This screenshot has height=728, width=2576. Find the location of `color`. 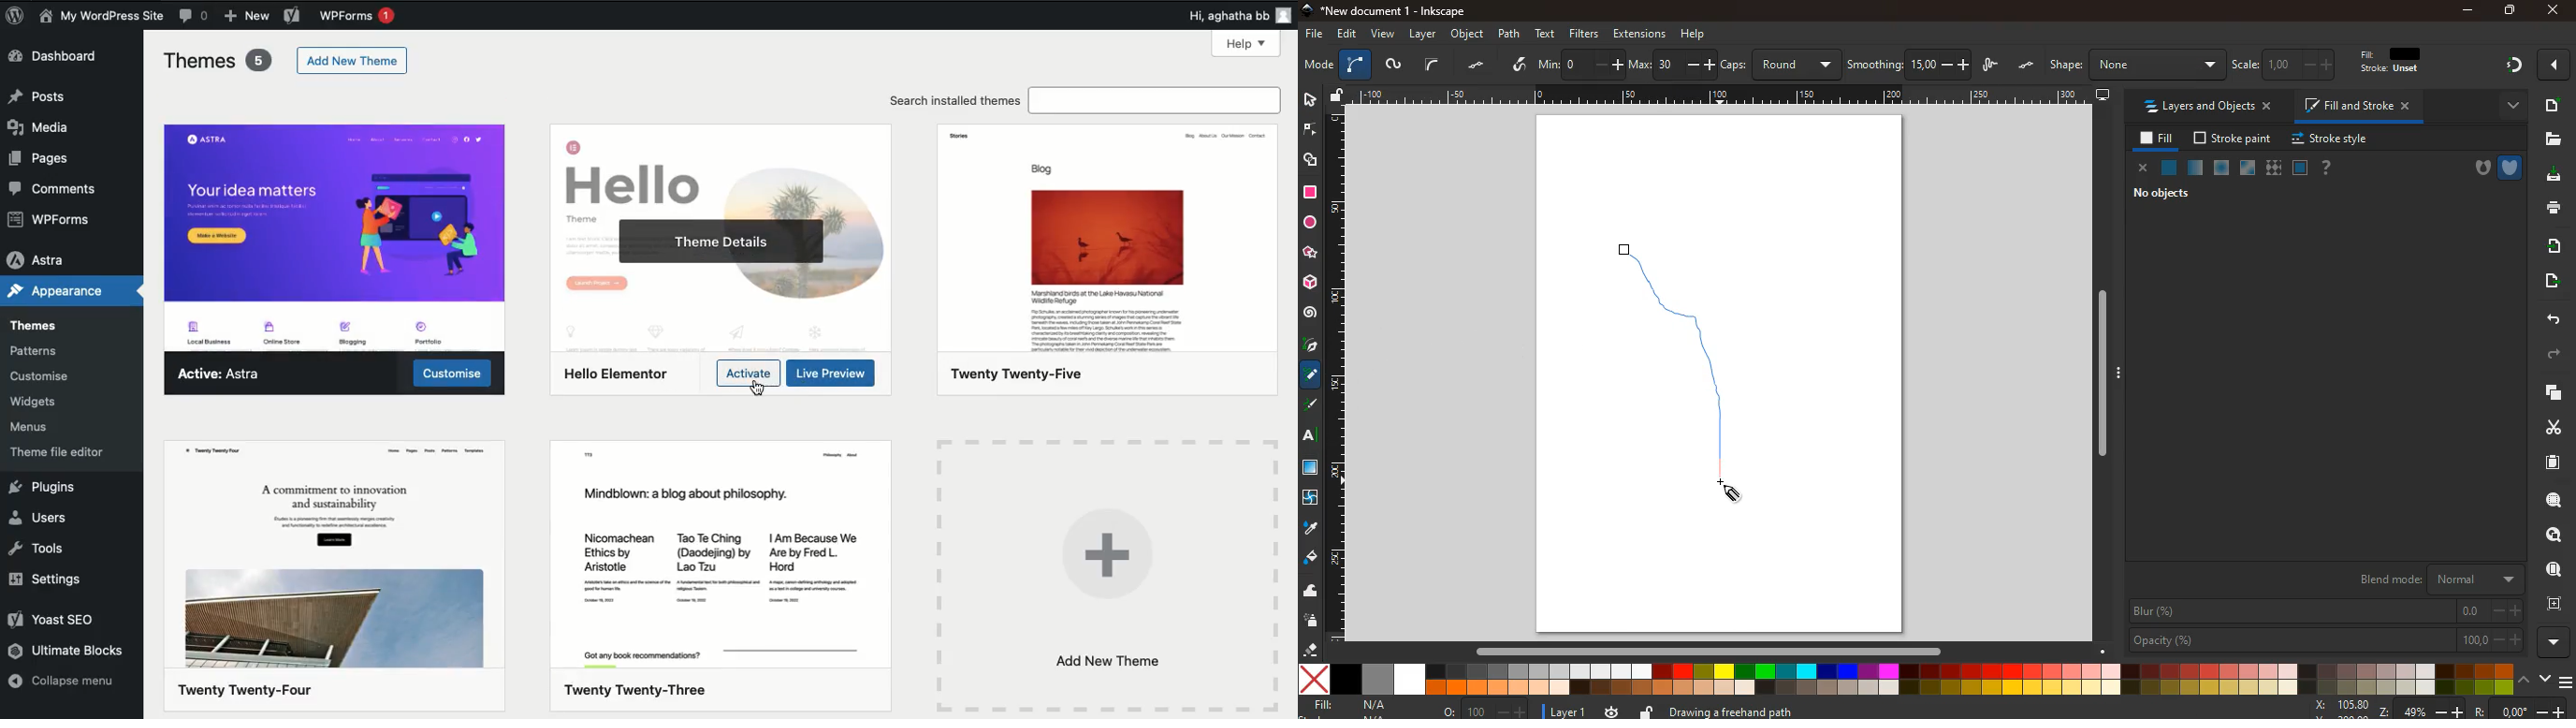

color is located at coordinates (1907, 679).